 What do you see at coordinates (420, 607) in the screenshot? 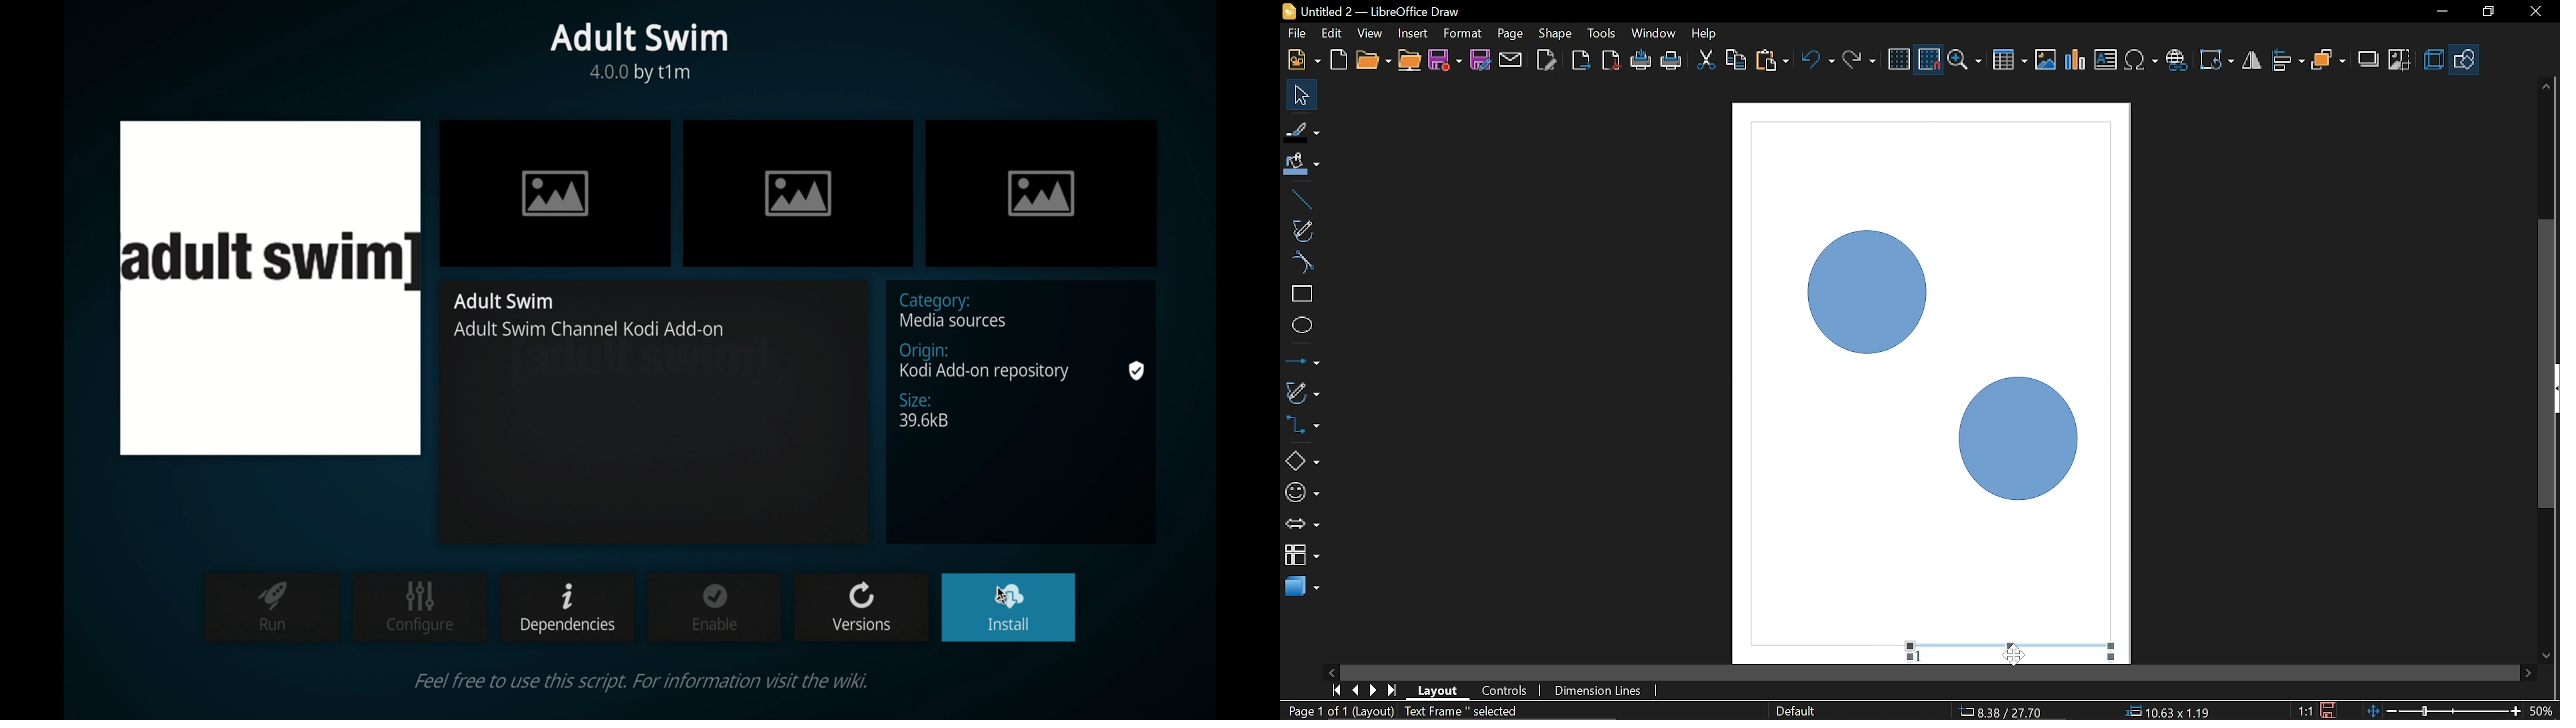
I see `configure` at bounding box center [420, 607].